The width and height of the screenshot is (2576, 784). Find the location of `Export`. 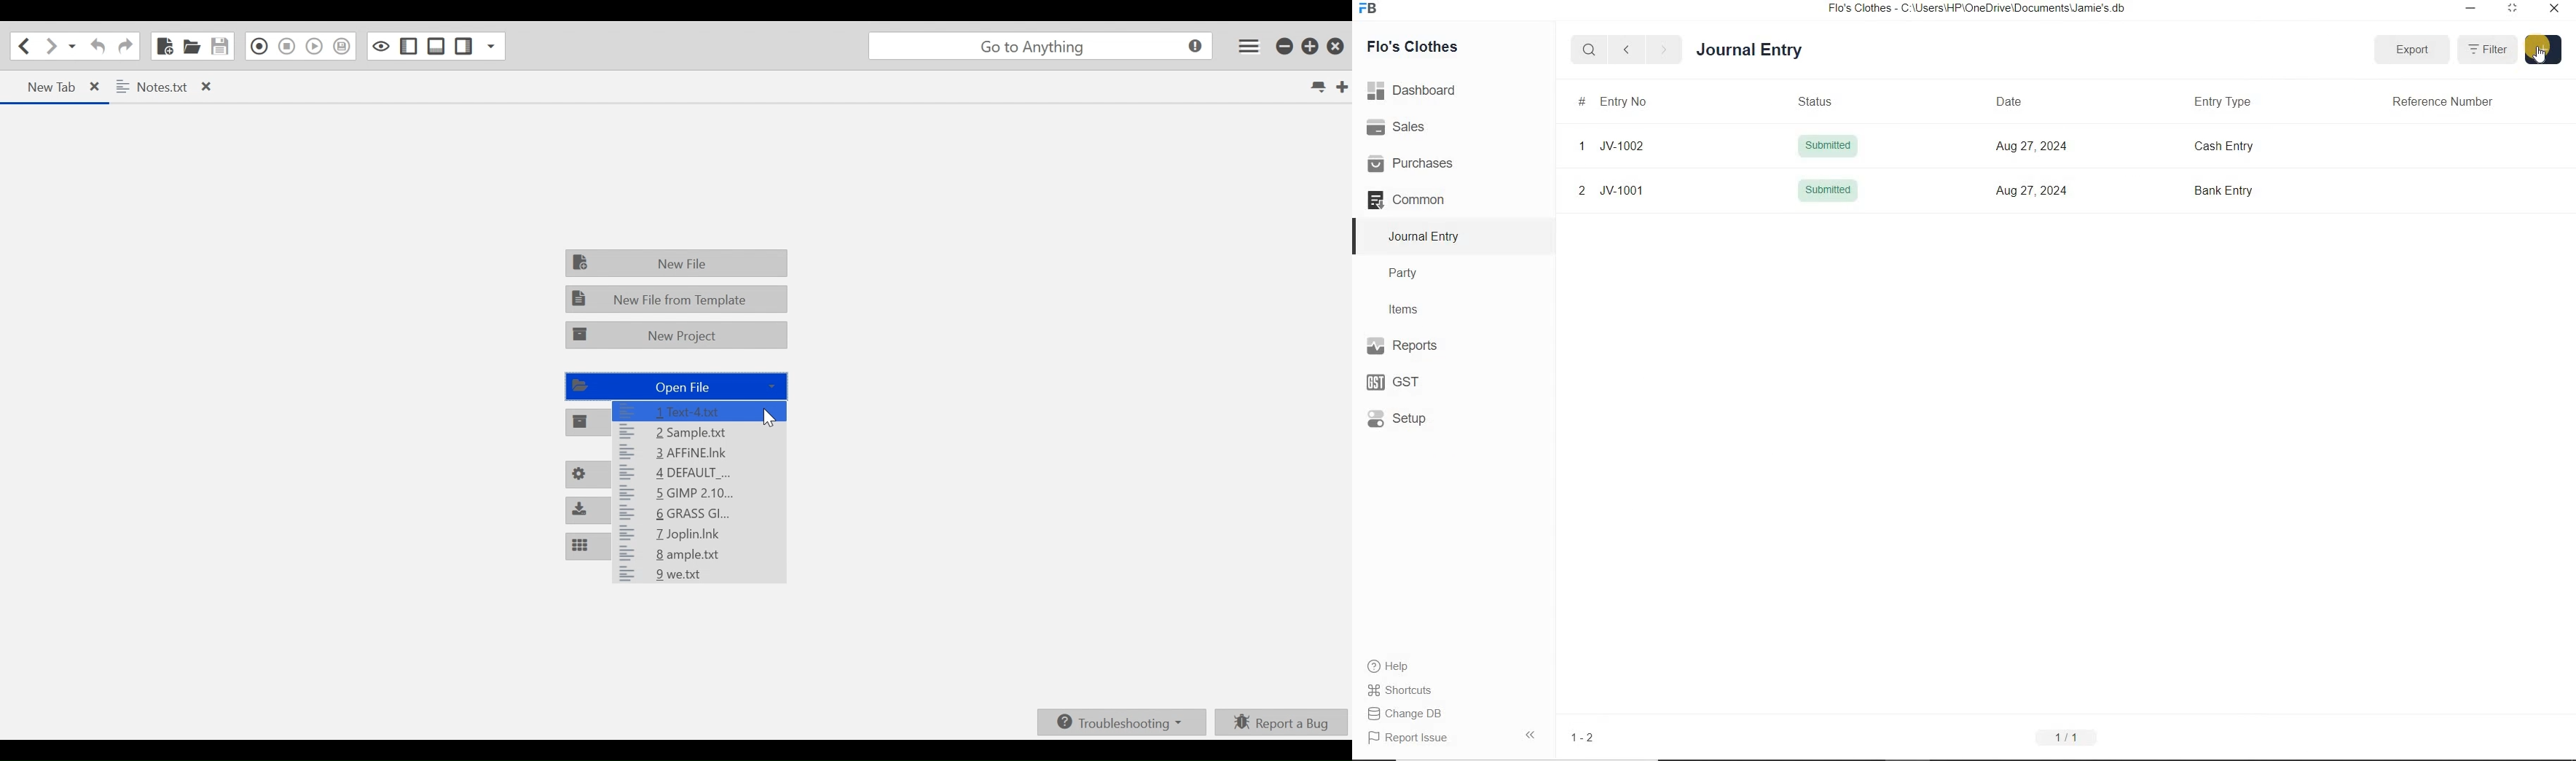

Export is located at coordinates (2413, 47).